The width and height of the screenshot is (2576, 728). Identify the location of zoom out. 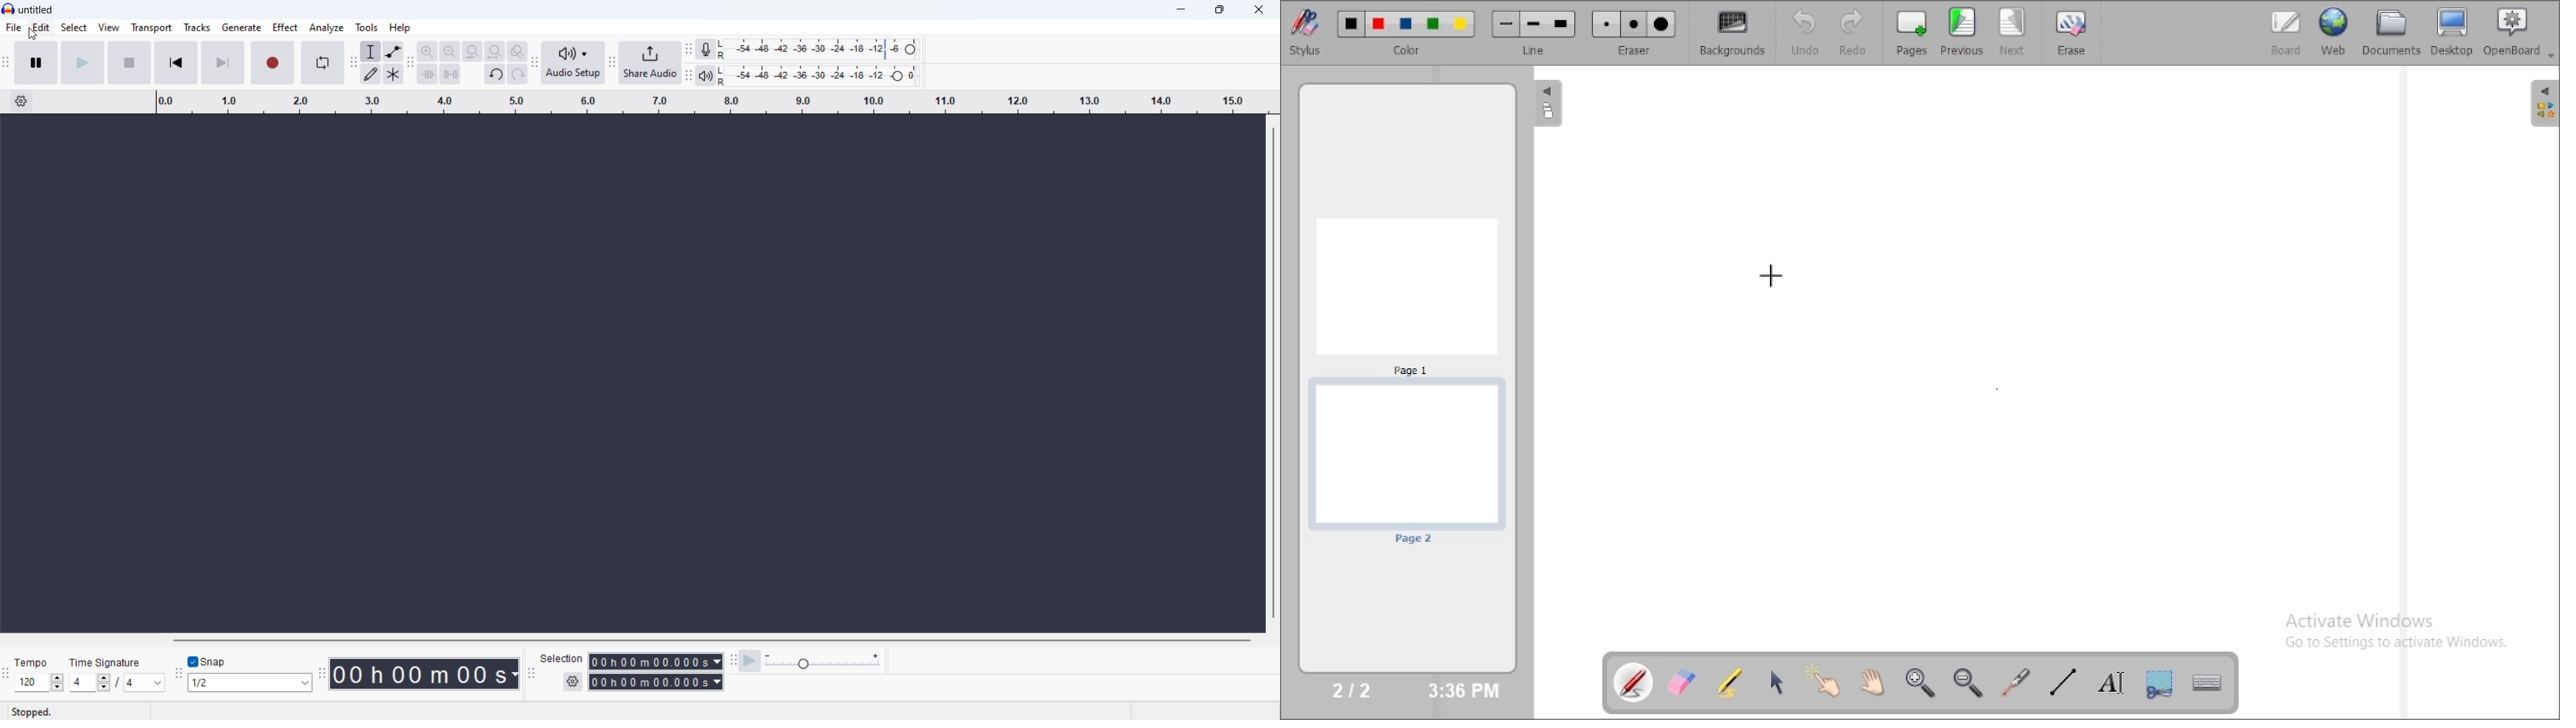
(1970, 683).